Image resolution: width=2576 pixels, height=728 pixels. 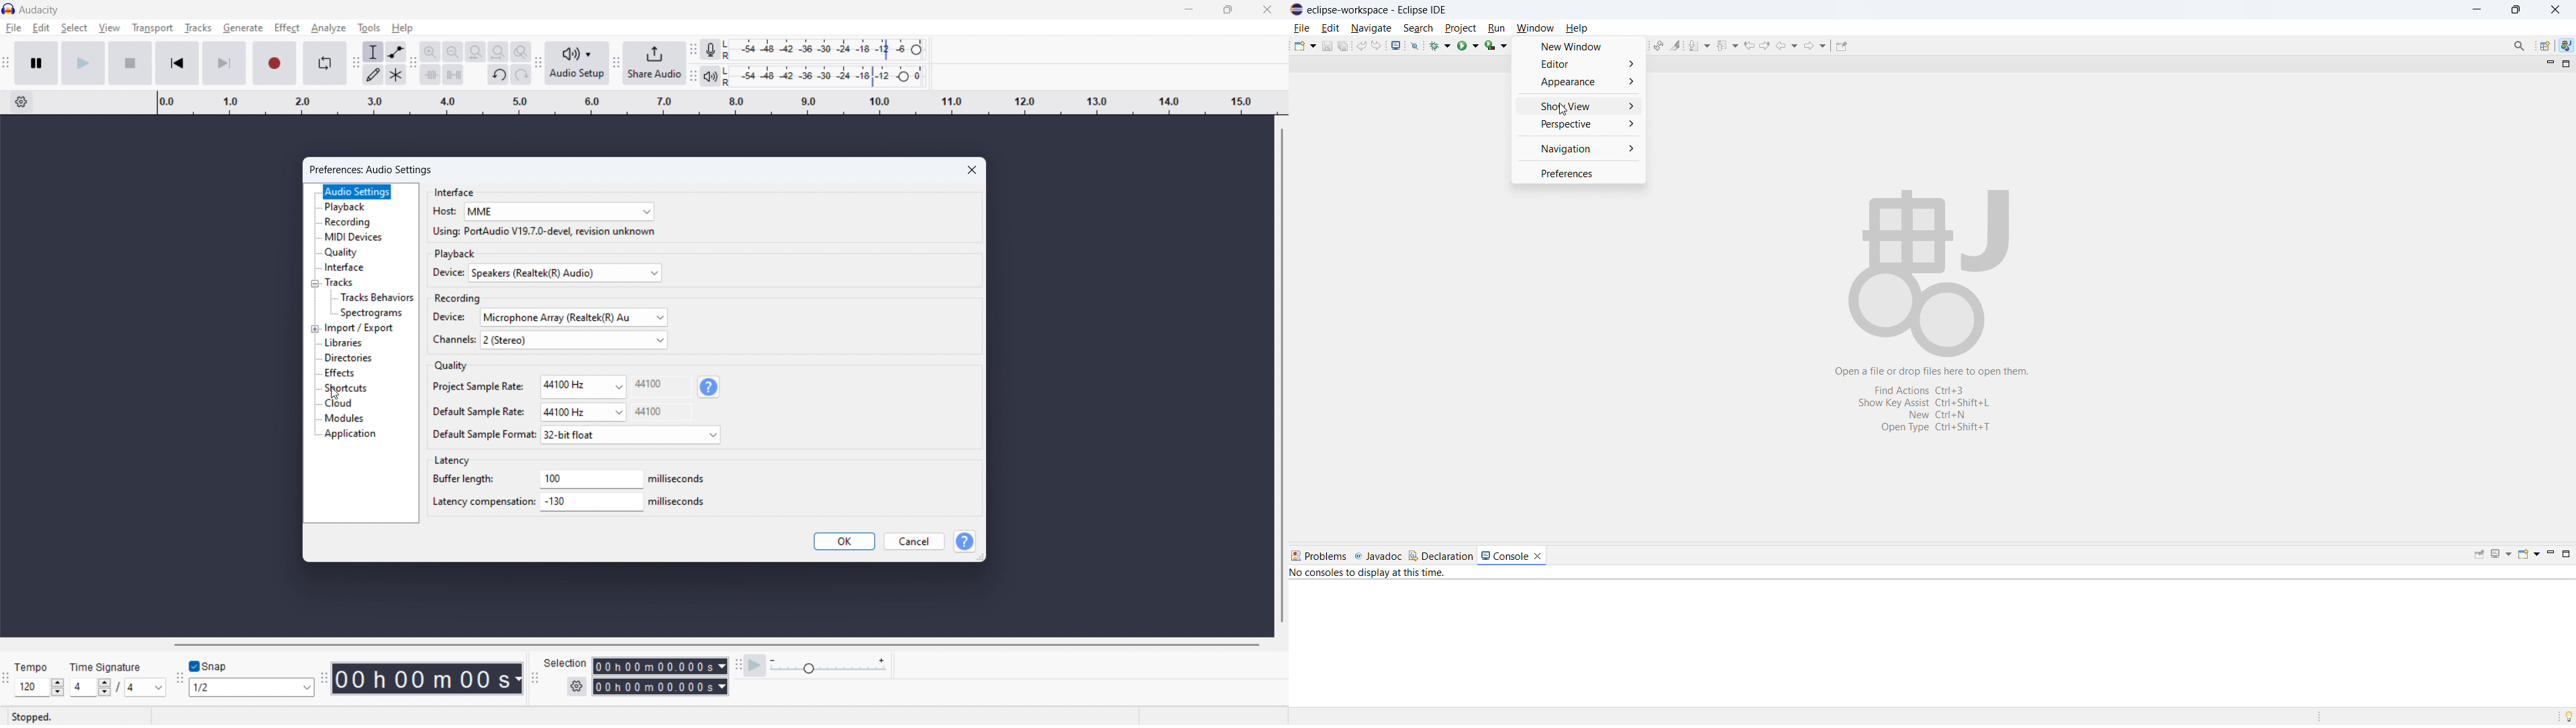 I want to click on horizontal scrollbar, so click(x=715, y=645).